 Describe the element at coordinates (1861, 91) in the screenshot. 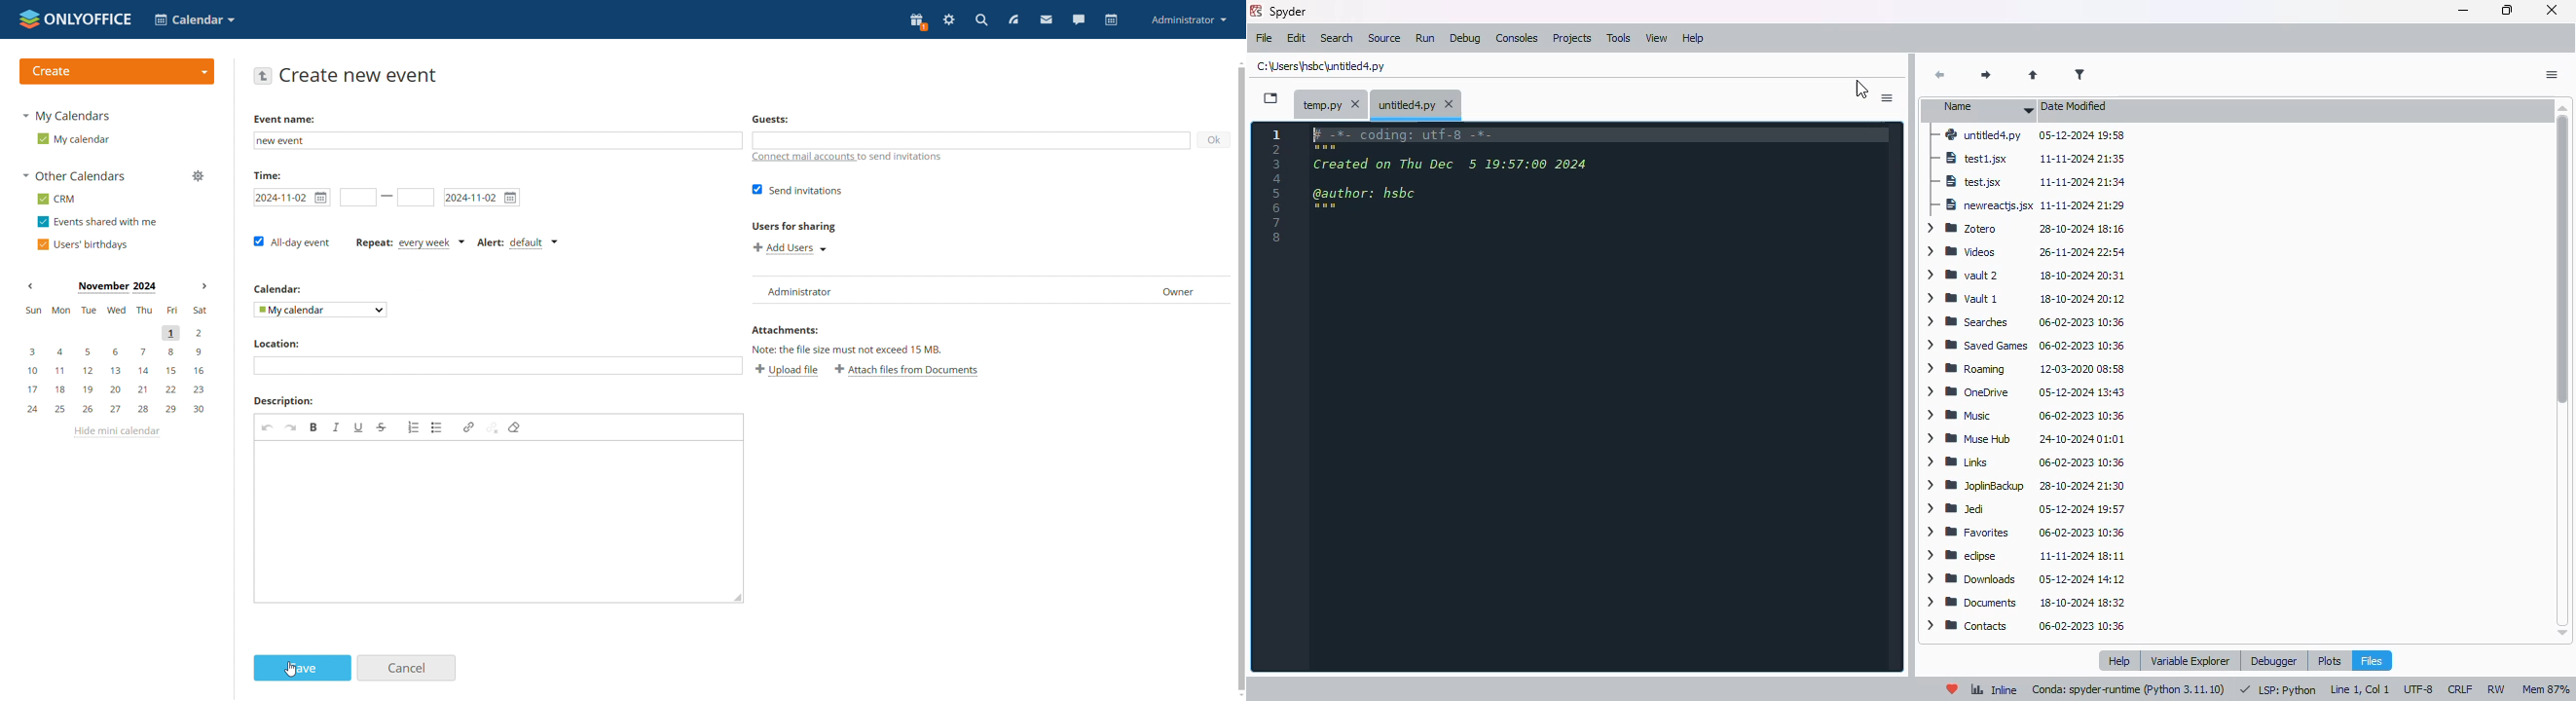

I see `cursor` at that location.